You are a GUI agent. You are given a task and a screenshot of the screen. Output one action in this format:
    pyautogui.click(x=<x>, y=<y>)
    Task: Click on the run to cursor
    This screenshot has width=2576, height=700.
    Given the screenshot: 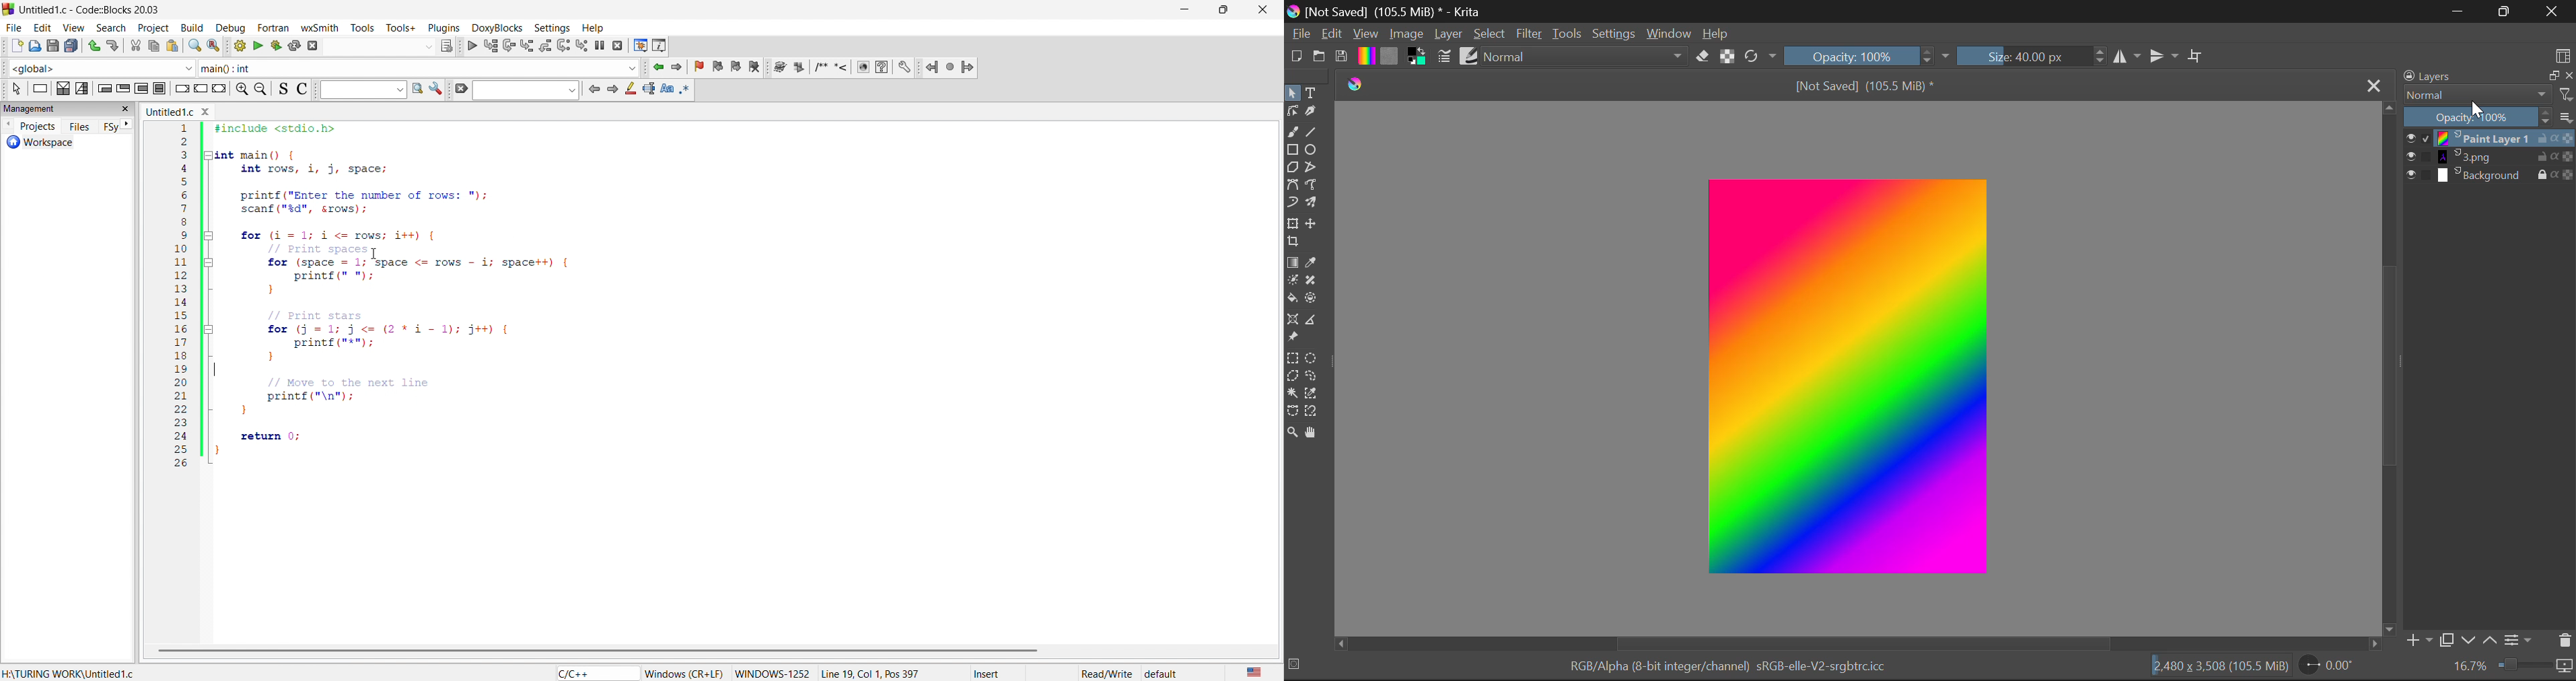 What is the action you would take?
    pyautogui.click(x=490, y=45)
    